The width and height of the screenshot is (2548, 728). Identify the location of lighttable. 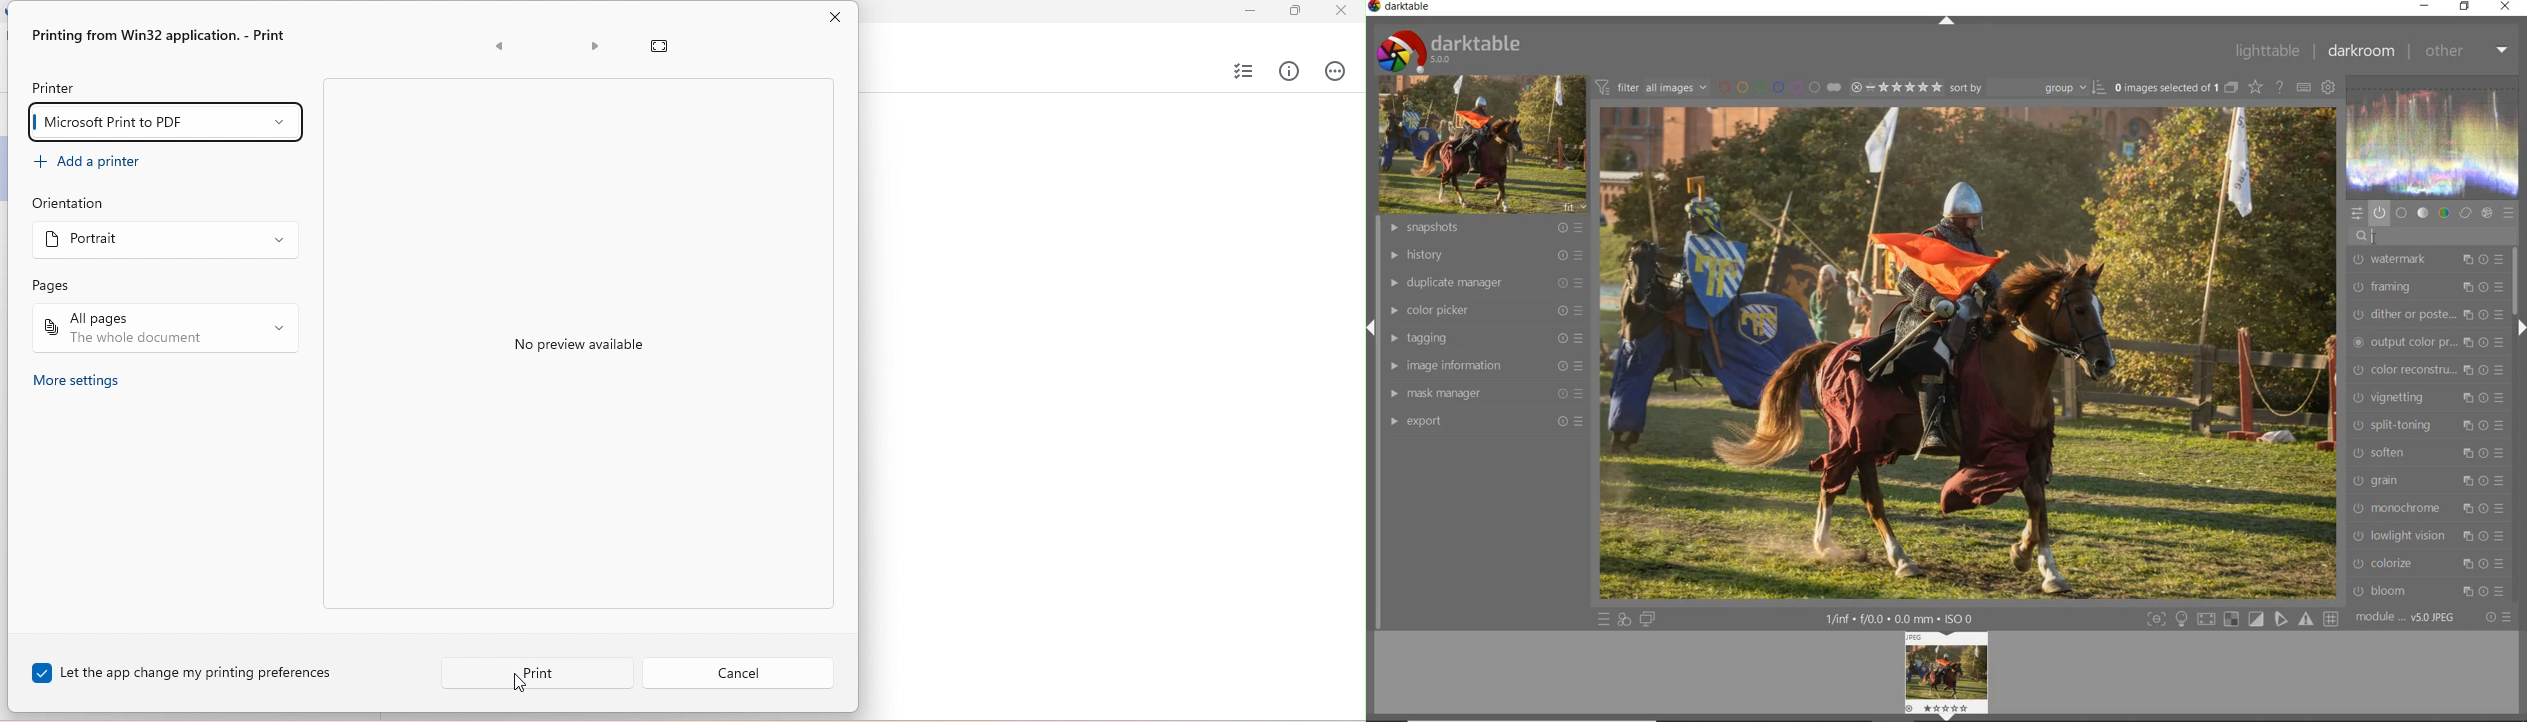
(2269, 50).